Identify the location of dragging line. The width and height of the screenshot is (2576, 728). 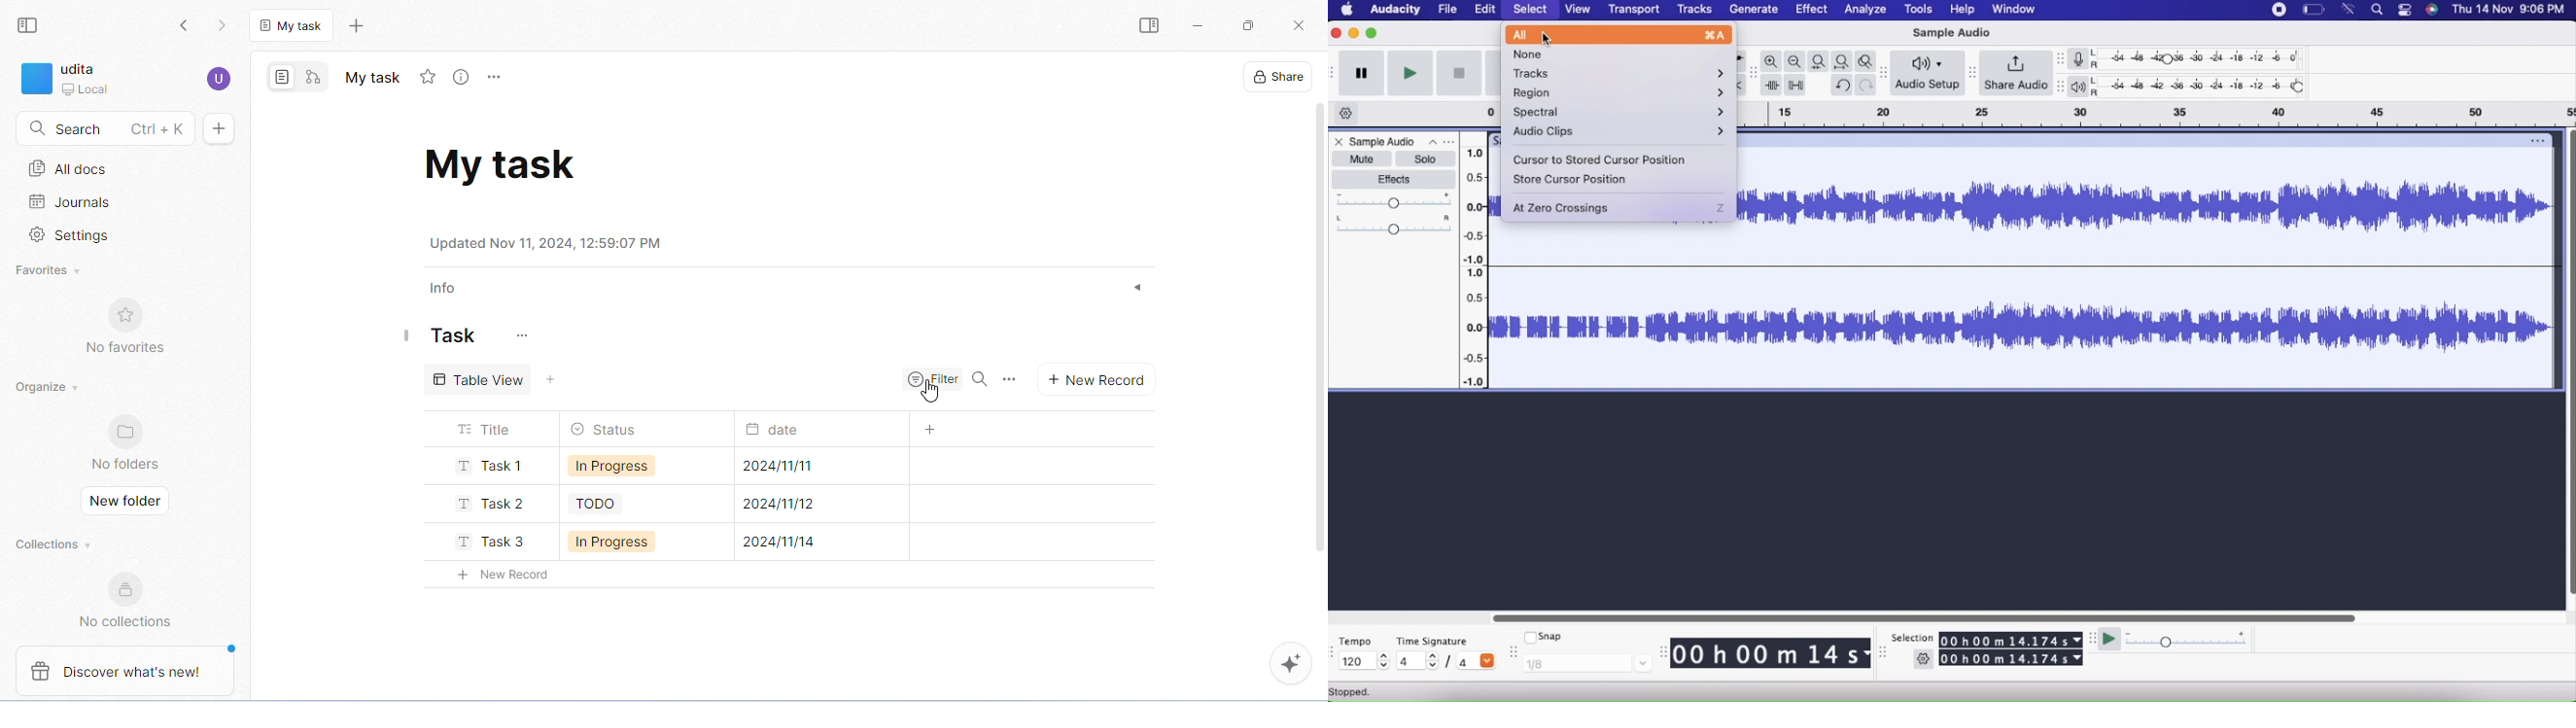
(407, 333).